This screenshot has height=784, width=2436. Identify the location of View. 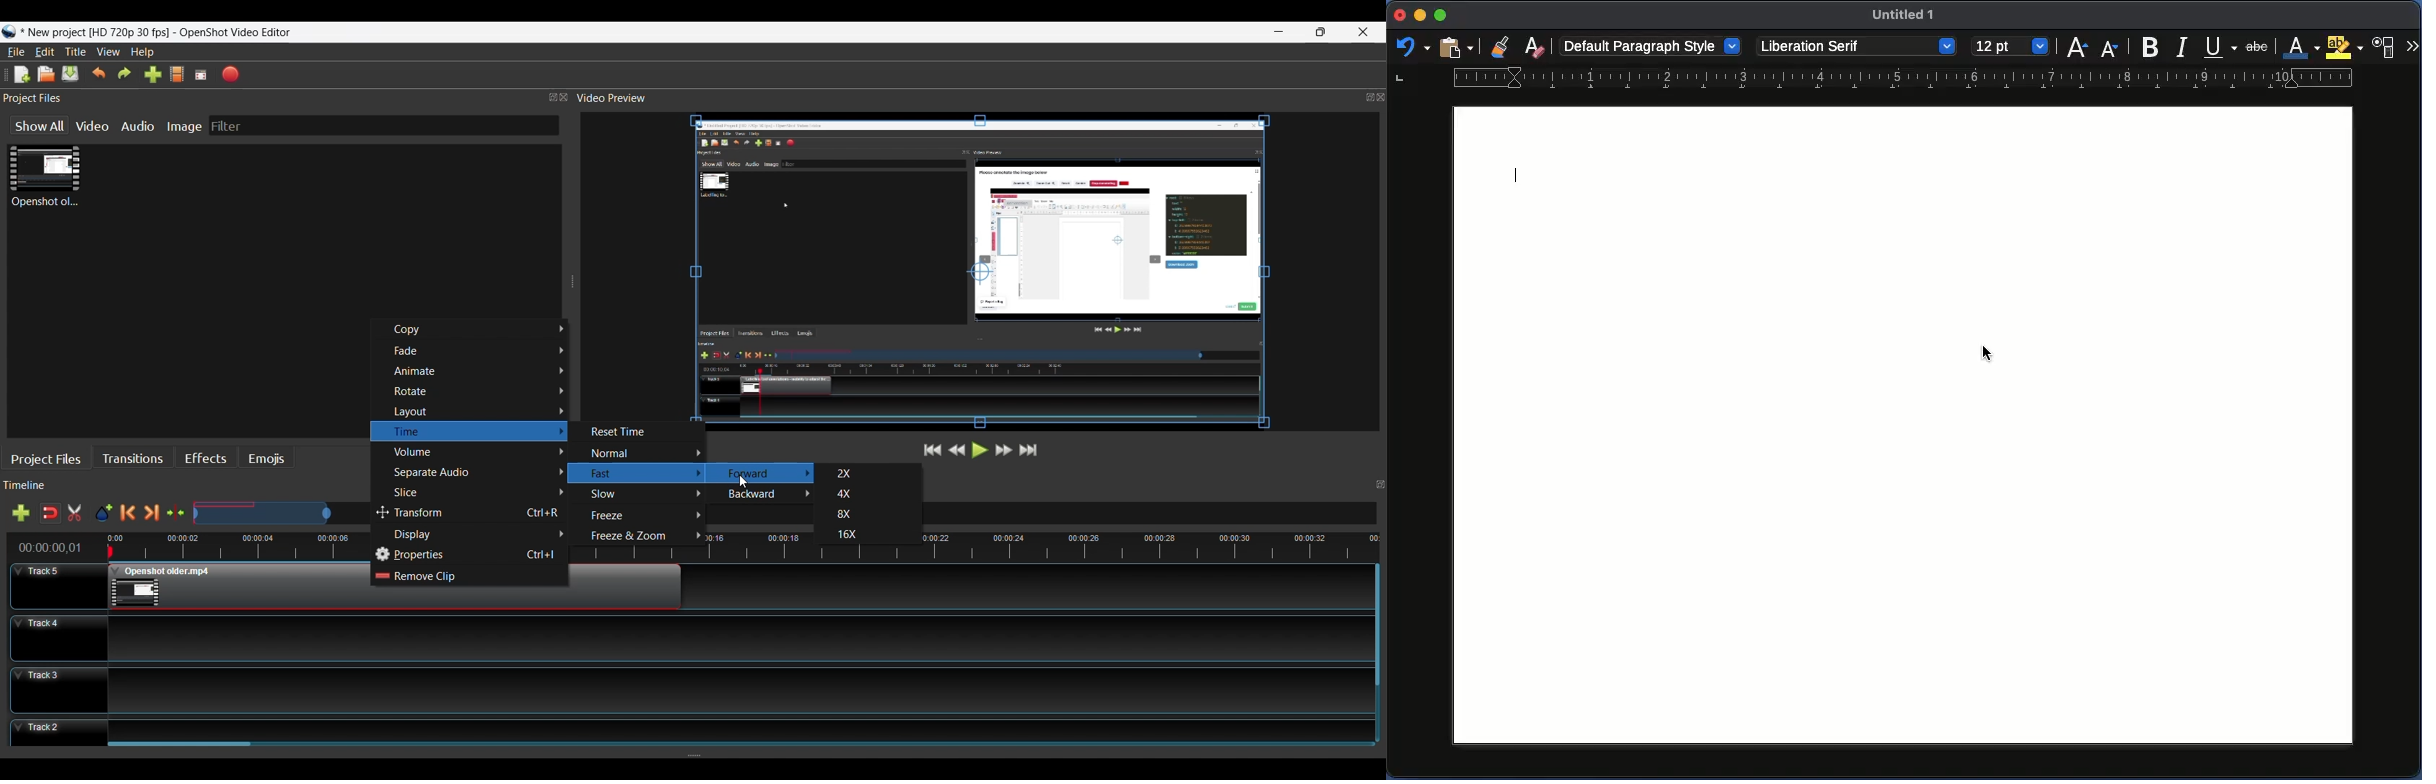
(108, 53).